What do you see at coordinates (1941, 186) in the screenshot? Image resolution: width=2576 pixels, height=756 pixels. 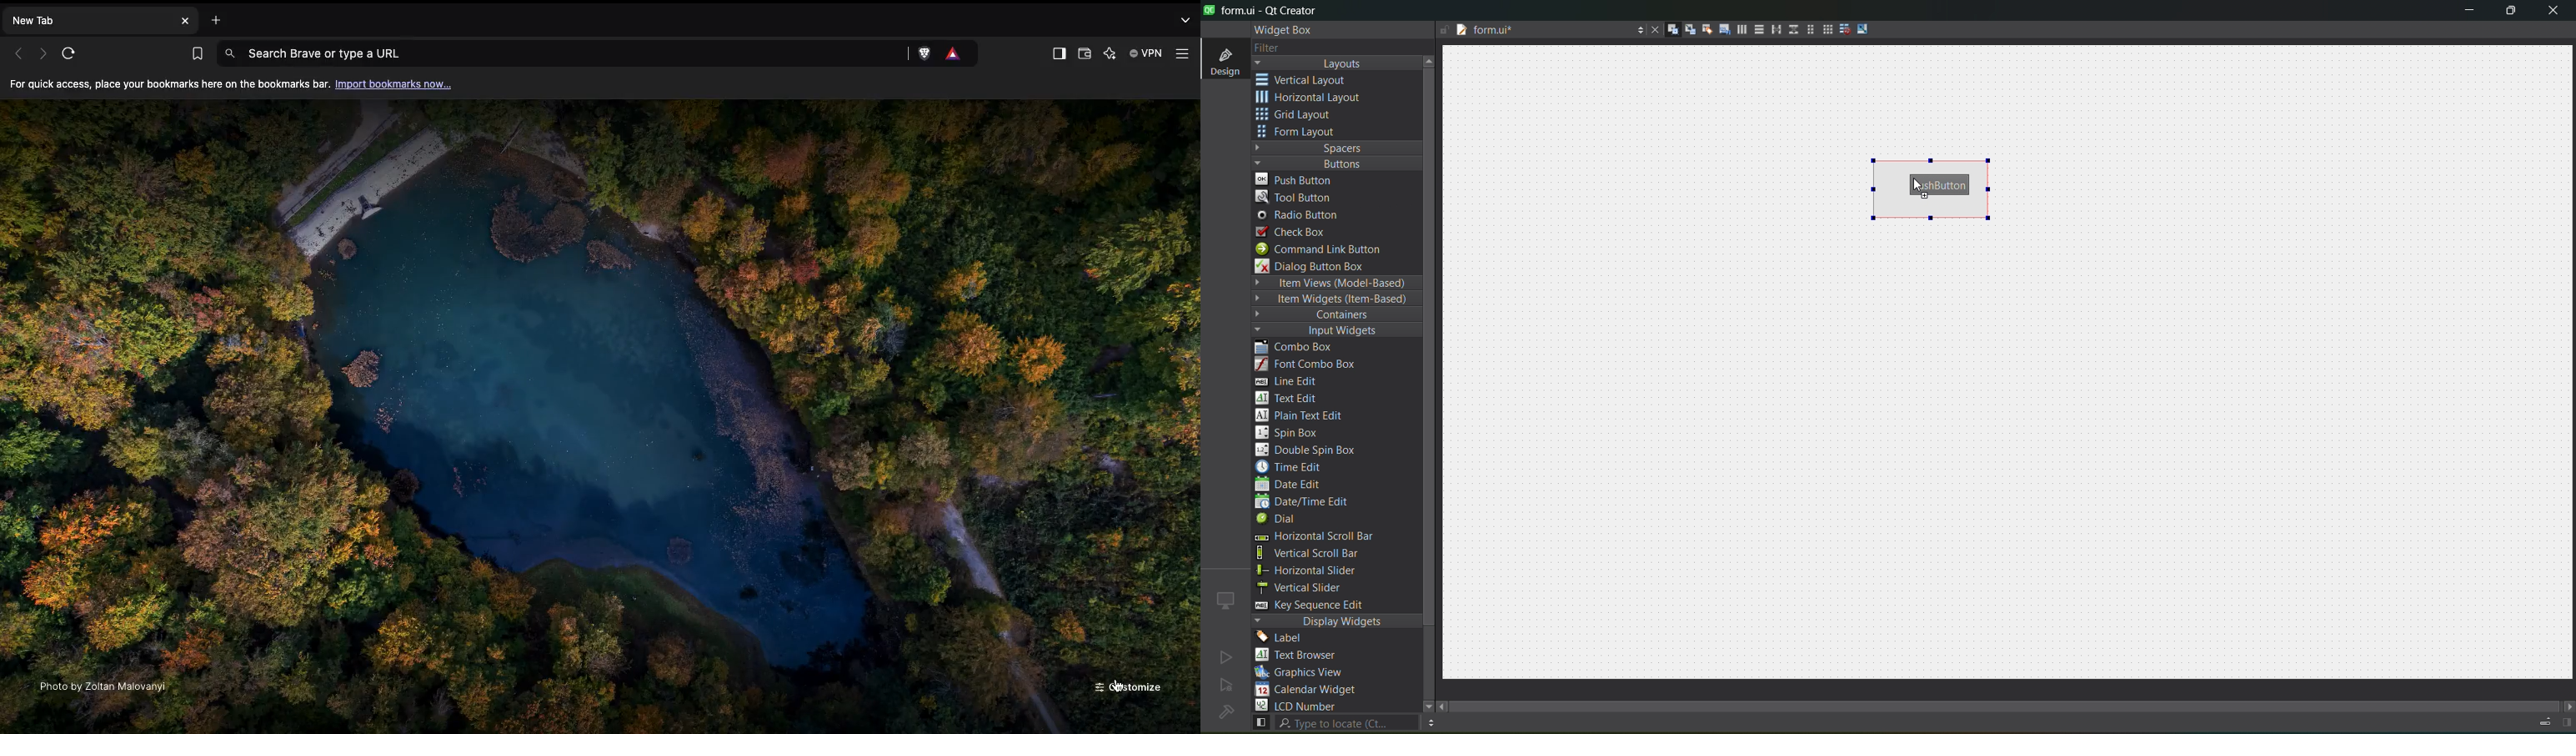 I see `push button` at bounding box center [1941, 186].